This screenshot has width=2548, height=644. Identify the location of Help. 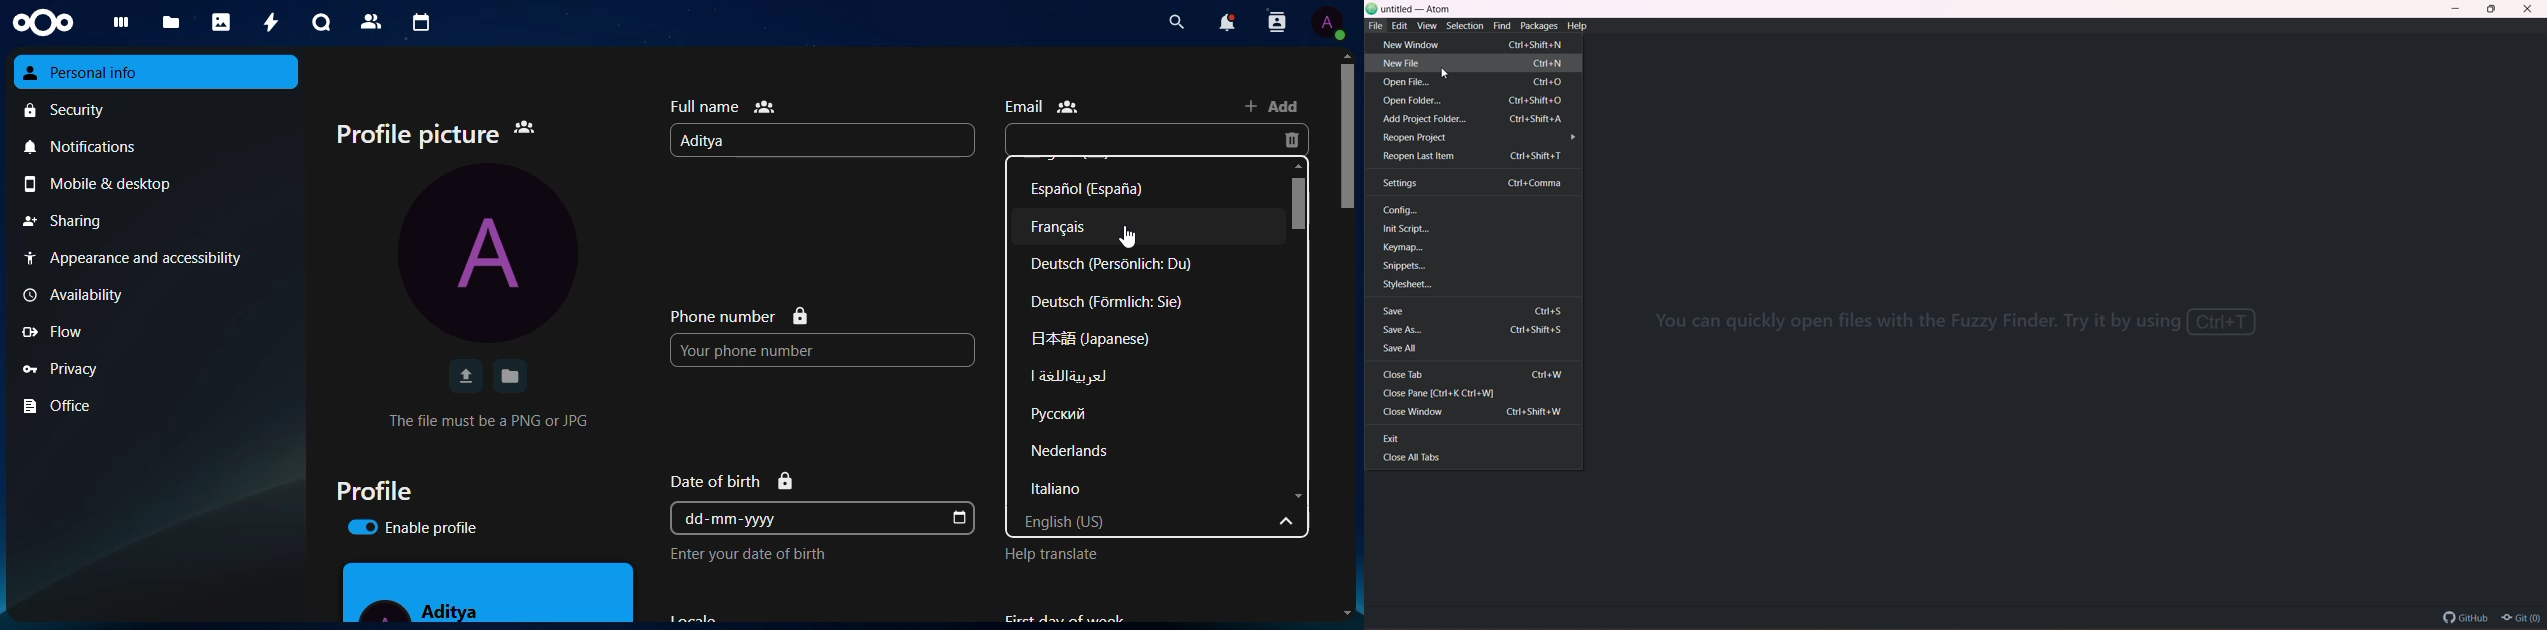
(1579, 26).